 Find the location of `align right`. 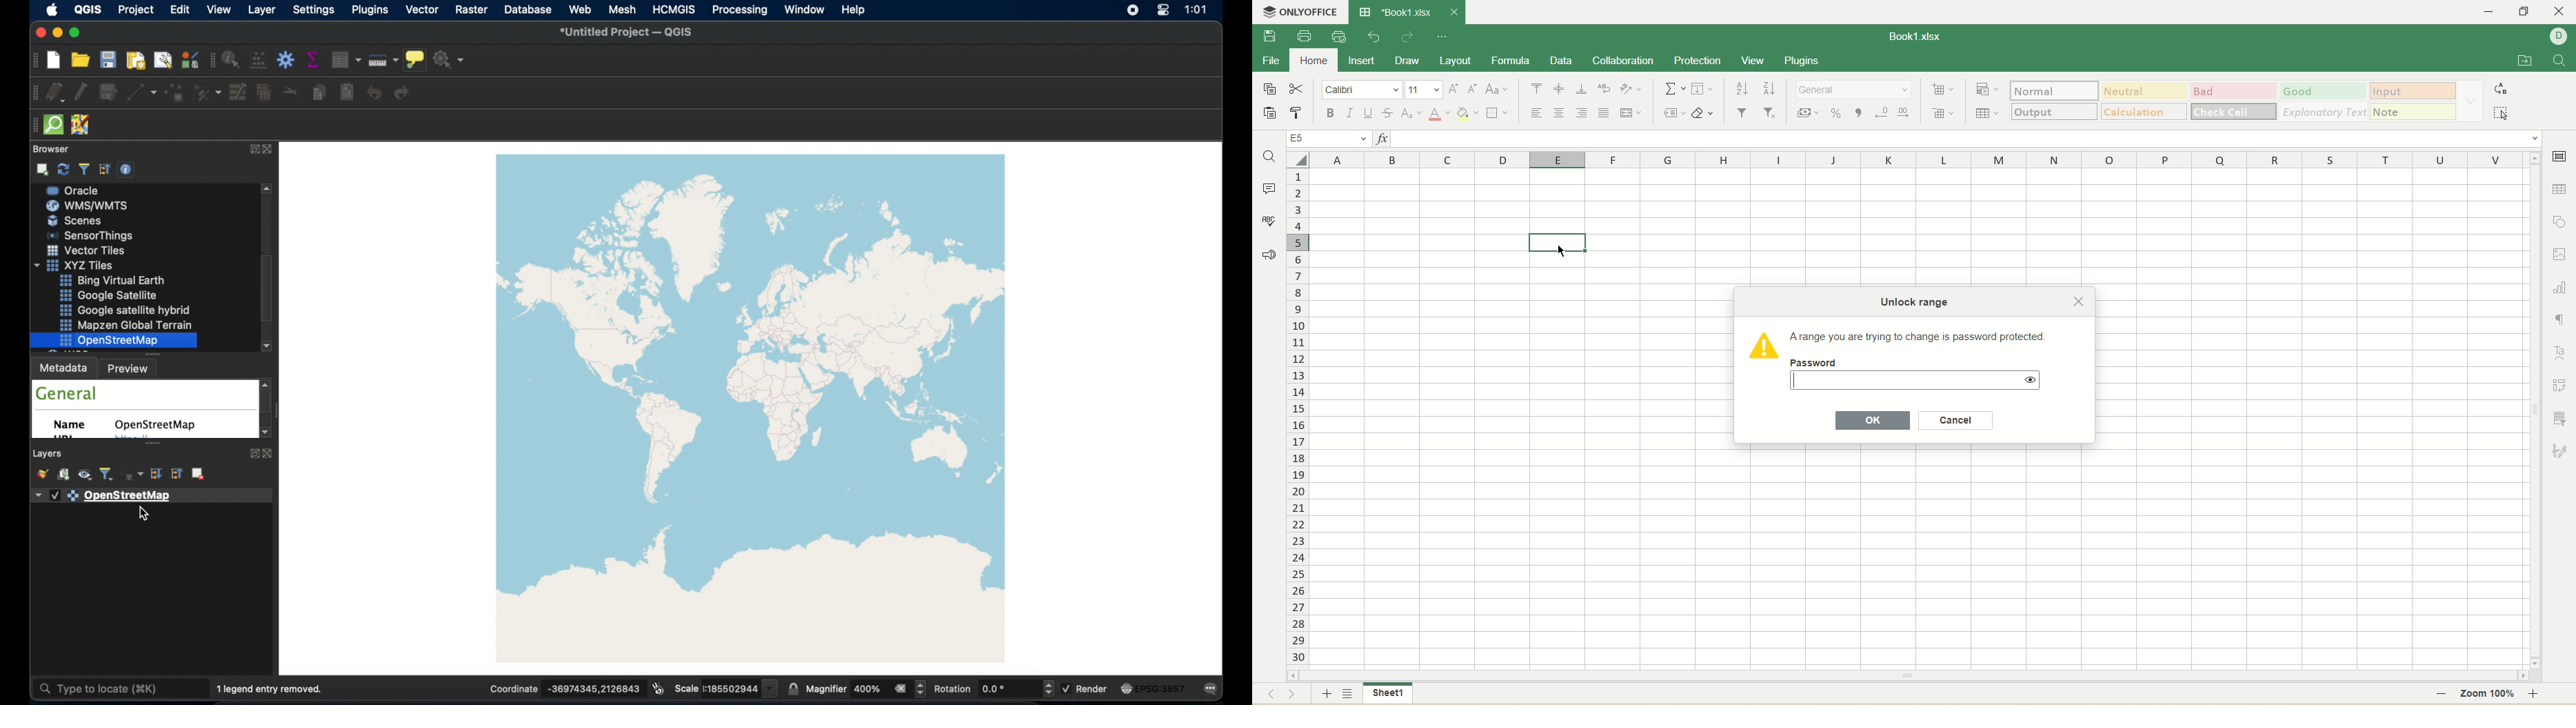

align right is located at coordinates (1584, 112).